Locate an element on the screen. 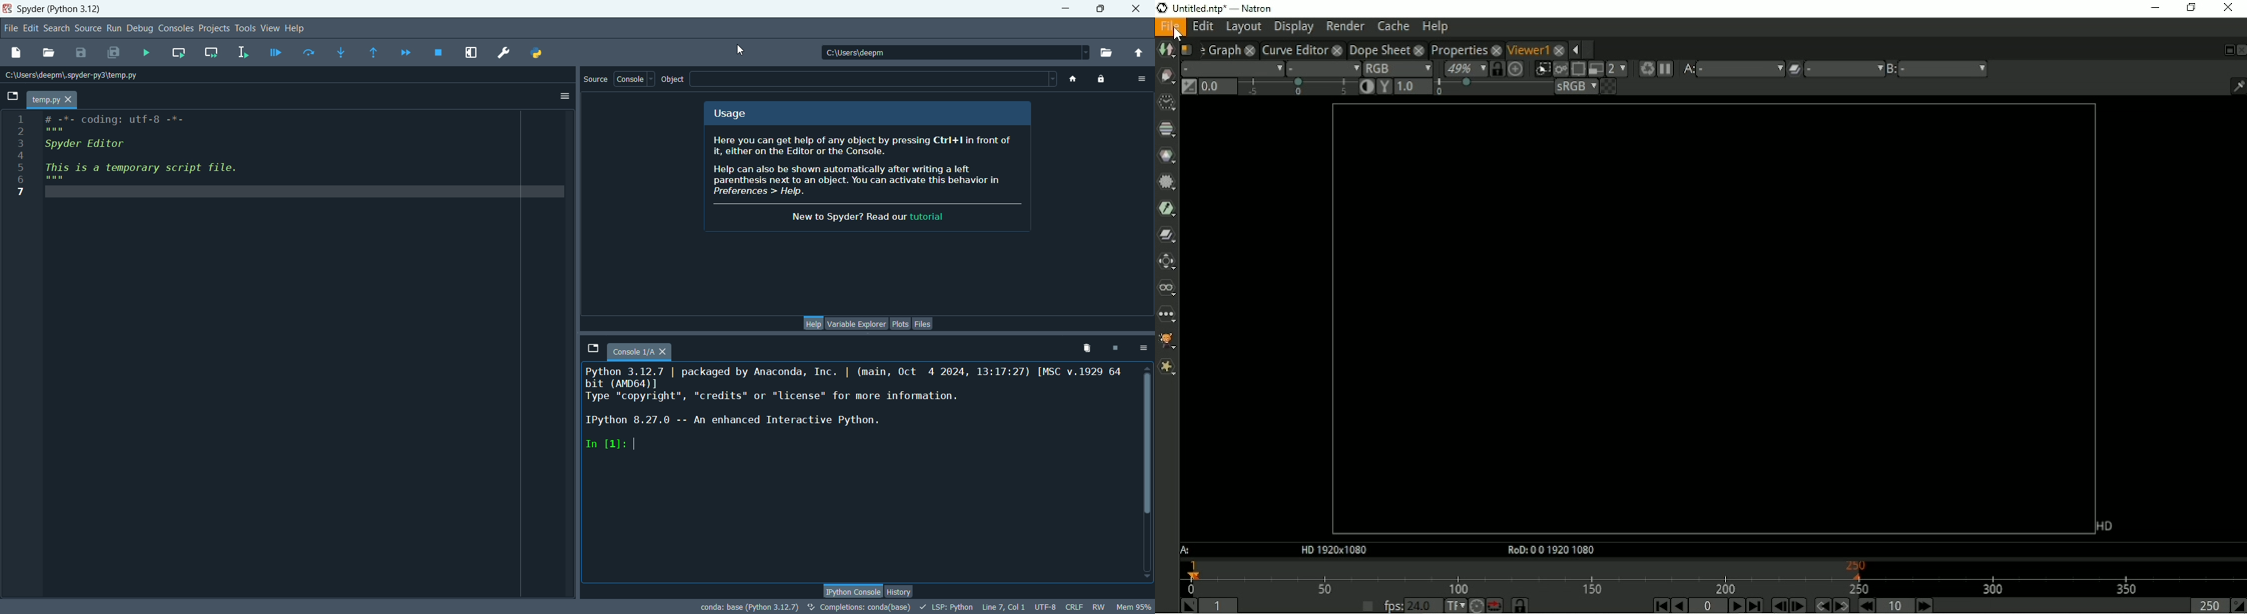 This screenshot has width=2268, height=616. line, col is located at coordinates (1006, 607).